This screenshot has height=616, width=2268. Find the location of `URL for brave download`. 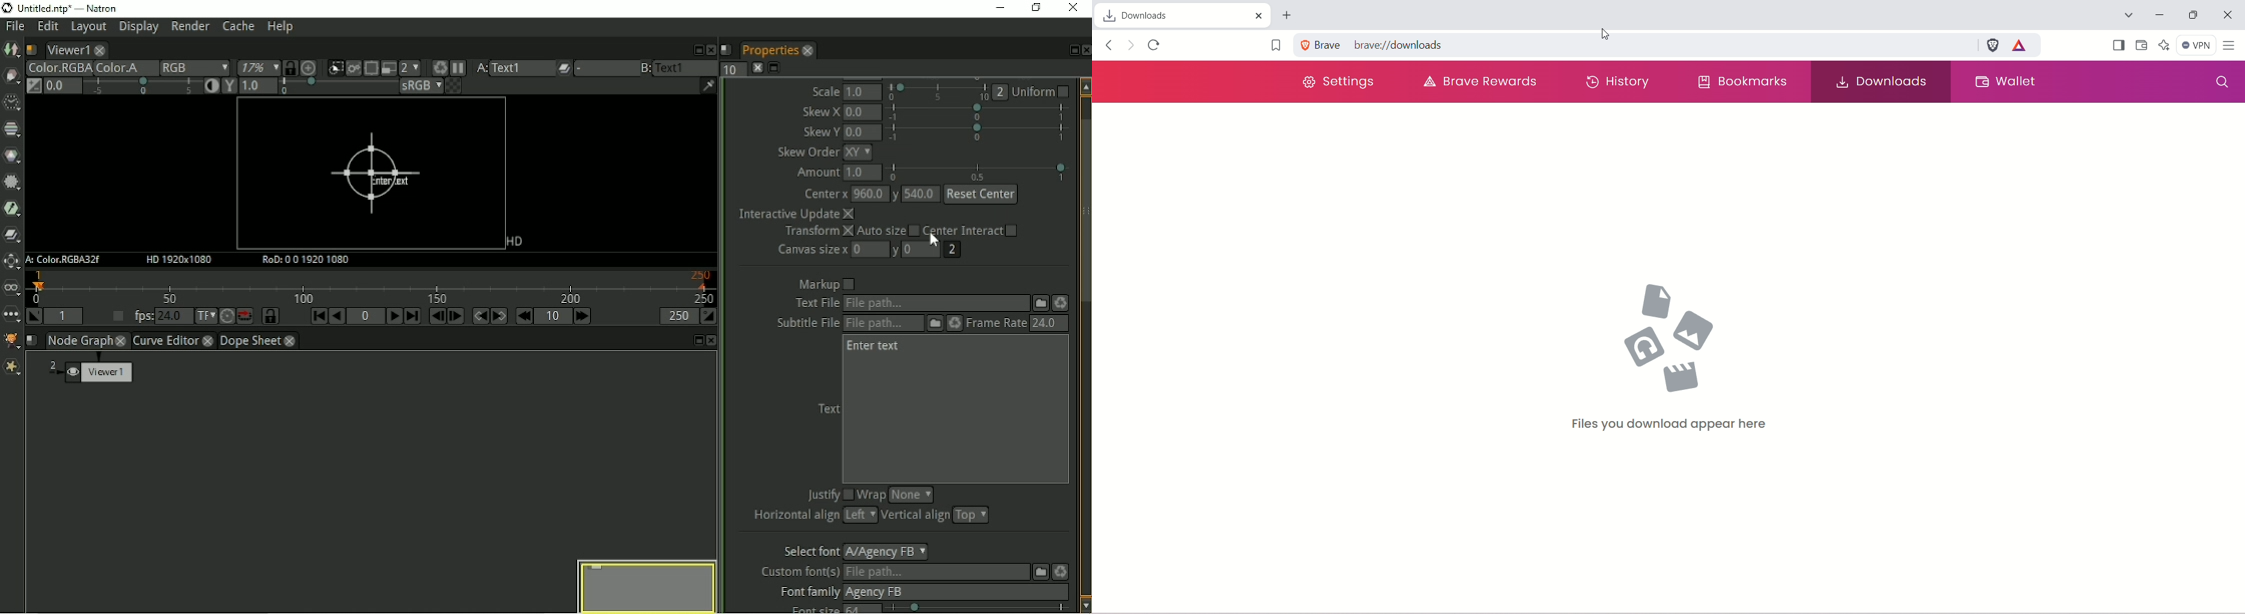

URL for brave download is located at coordinates (1665, 45).